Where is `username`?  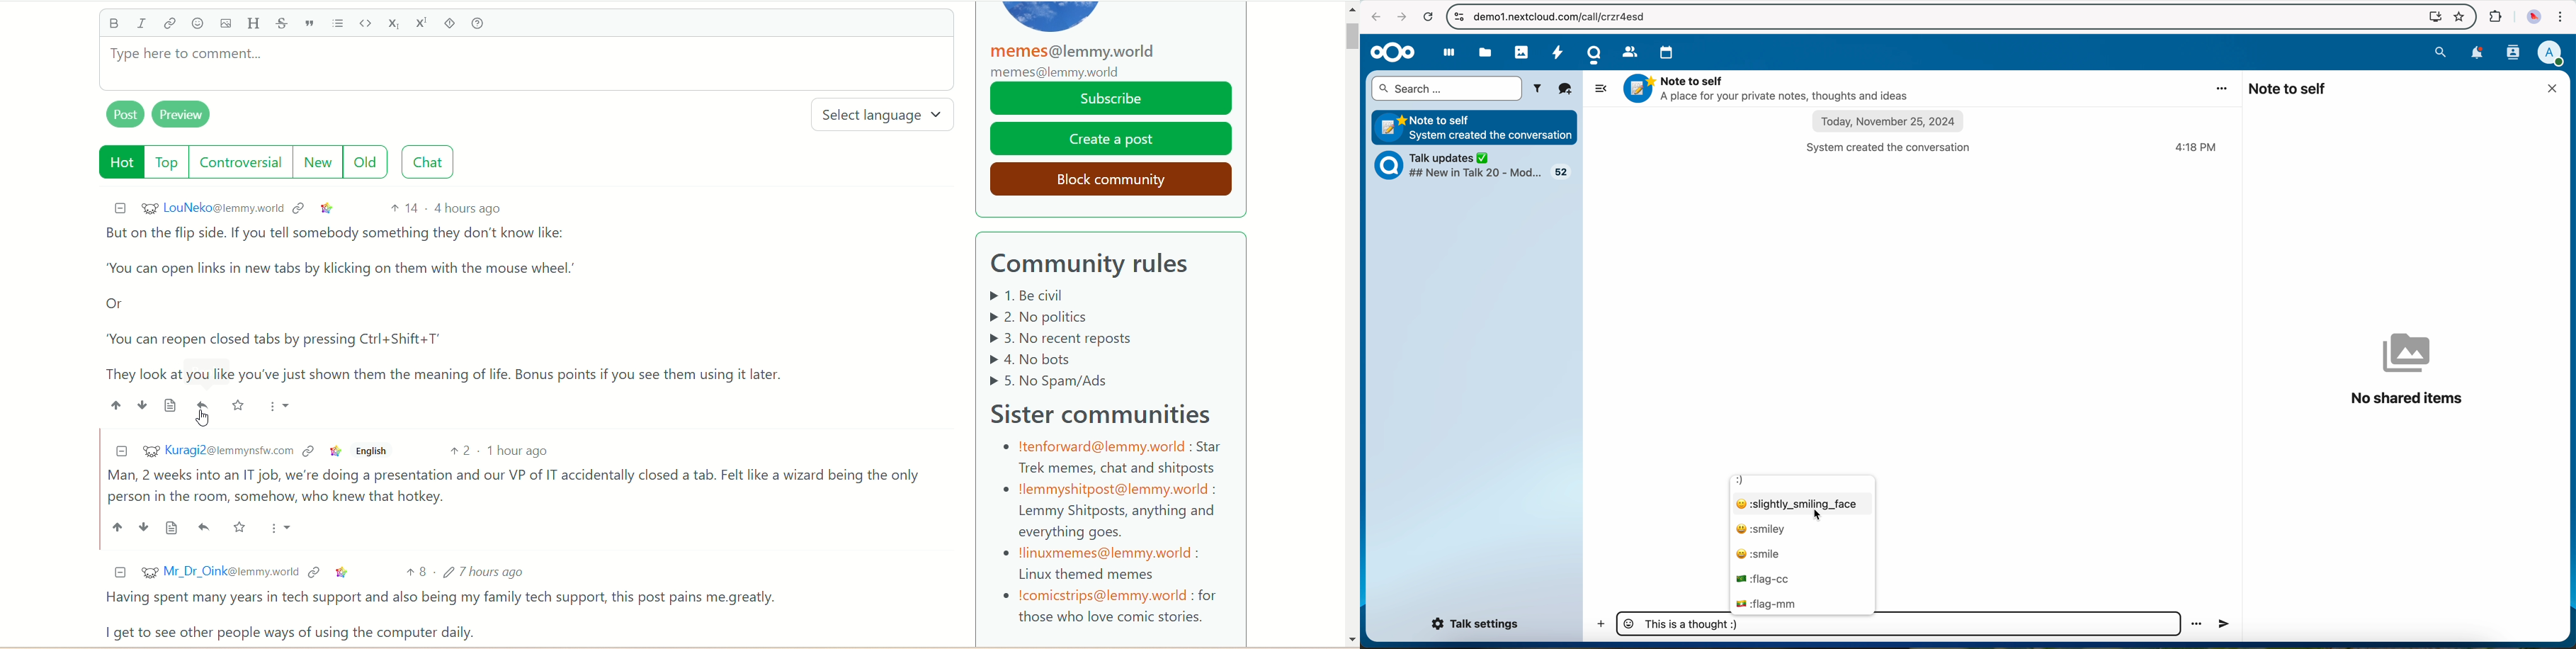
username is located at coordinates (210, 208).